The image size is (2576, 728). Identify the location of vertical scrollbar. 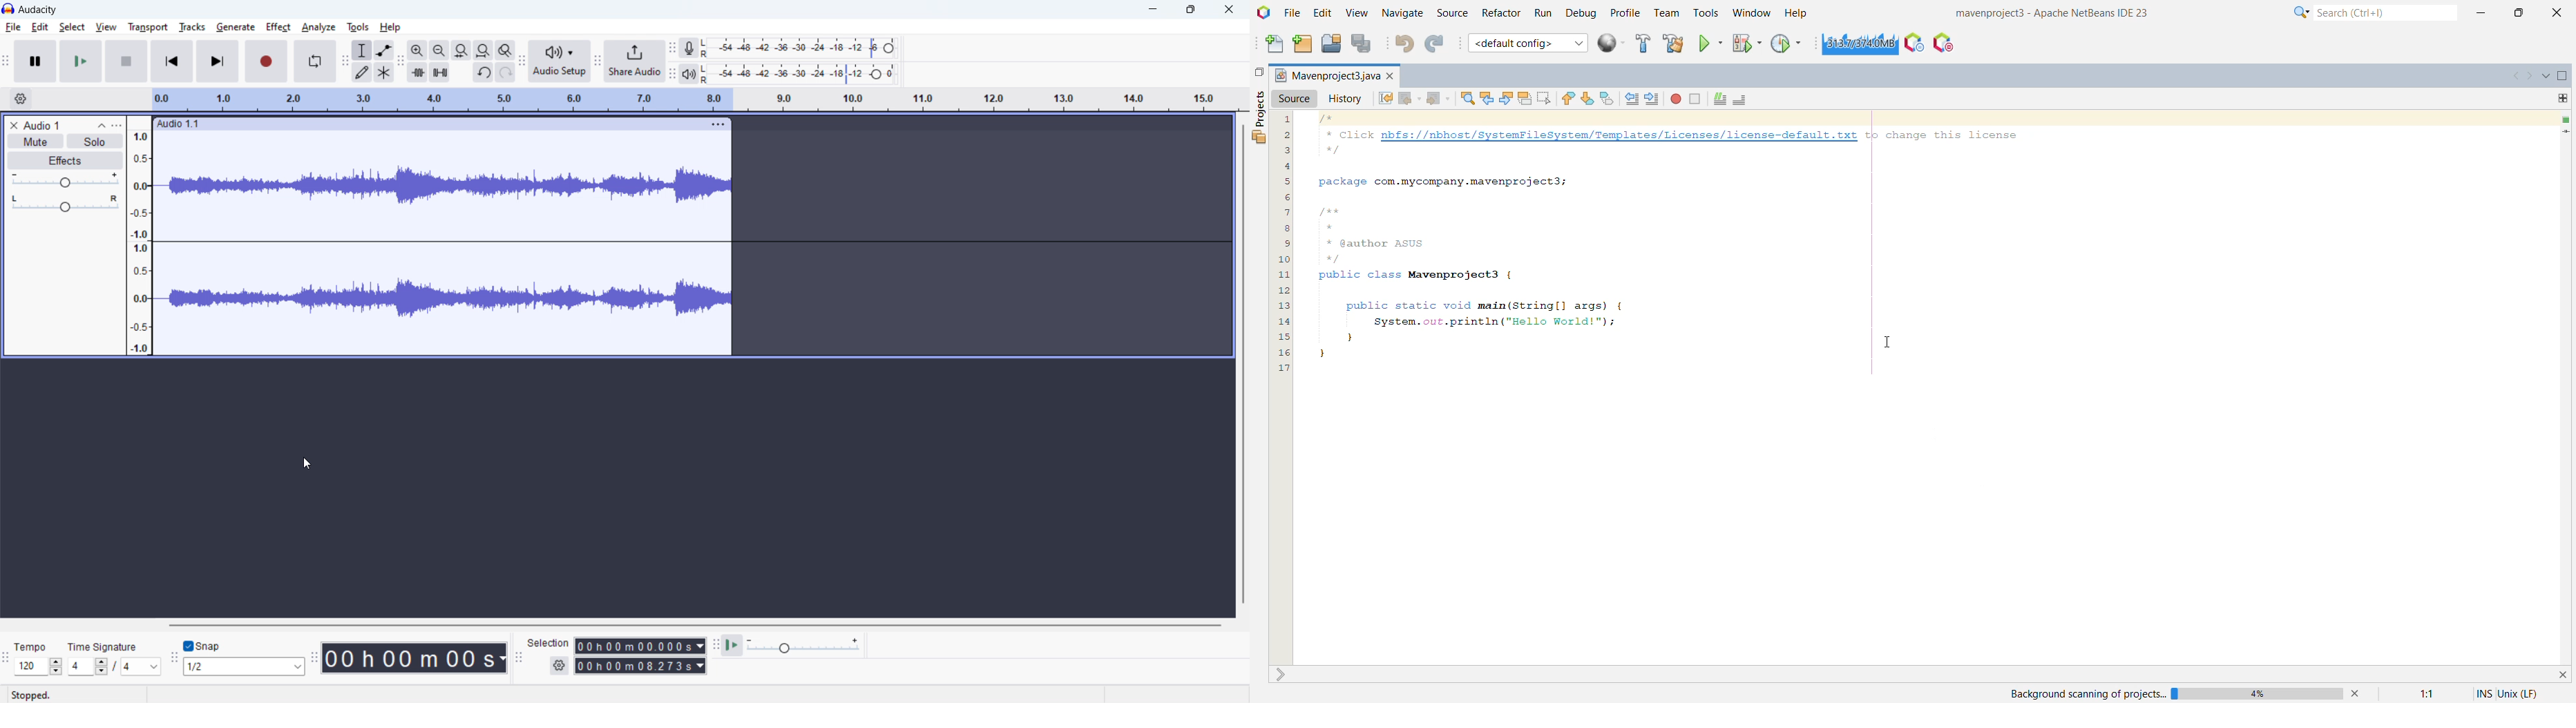
(1244, 365).